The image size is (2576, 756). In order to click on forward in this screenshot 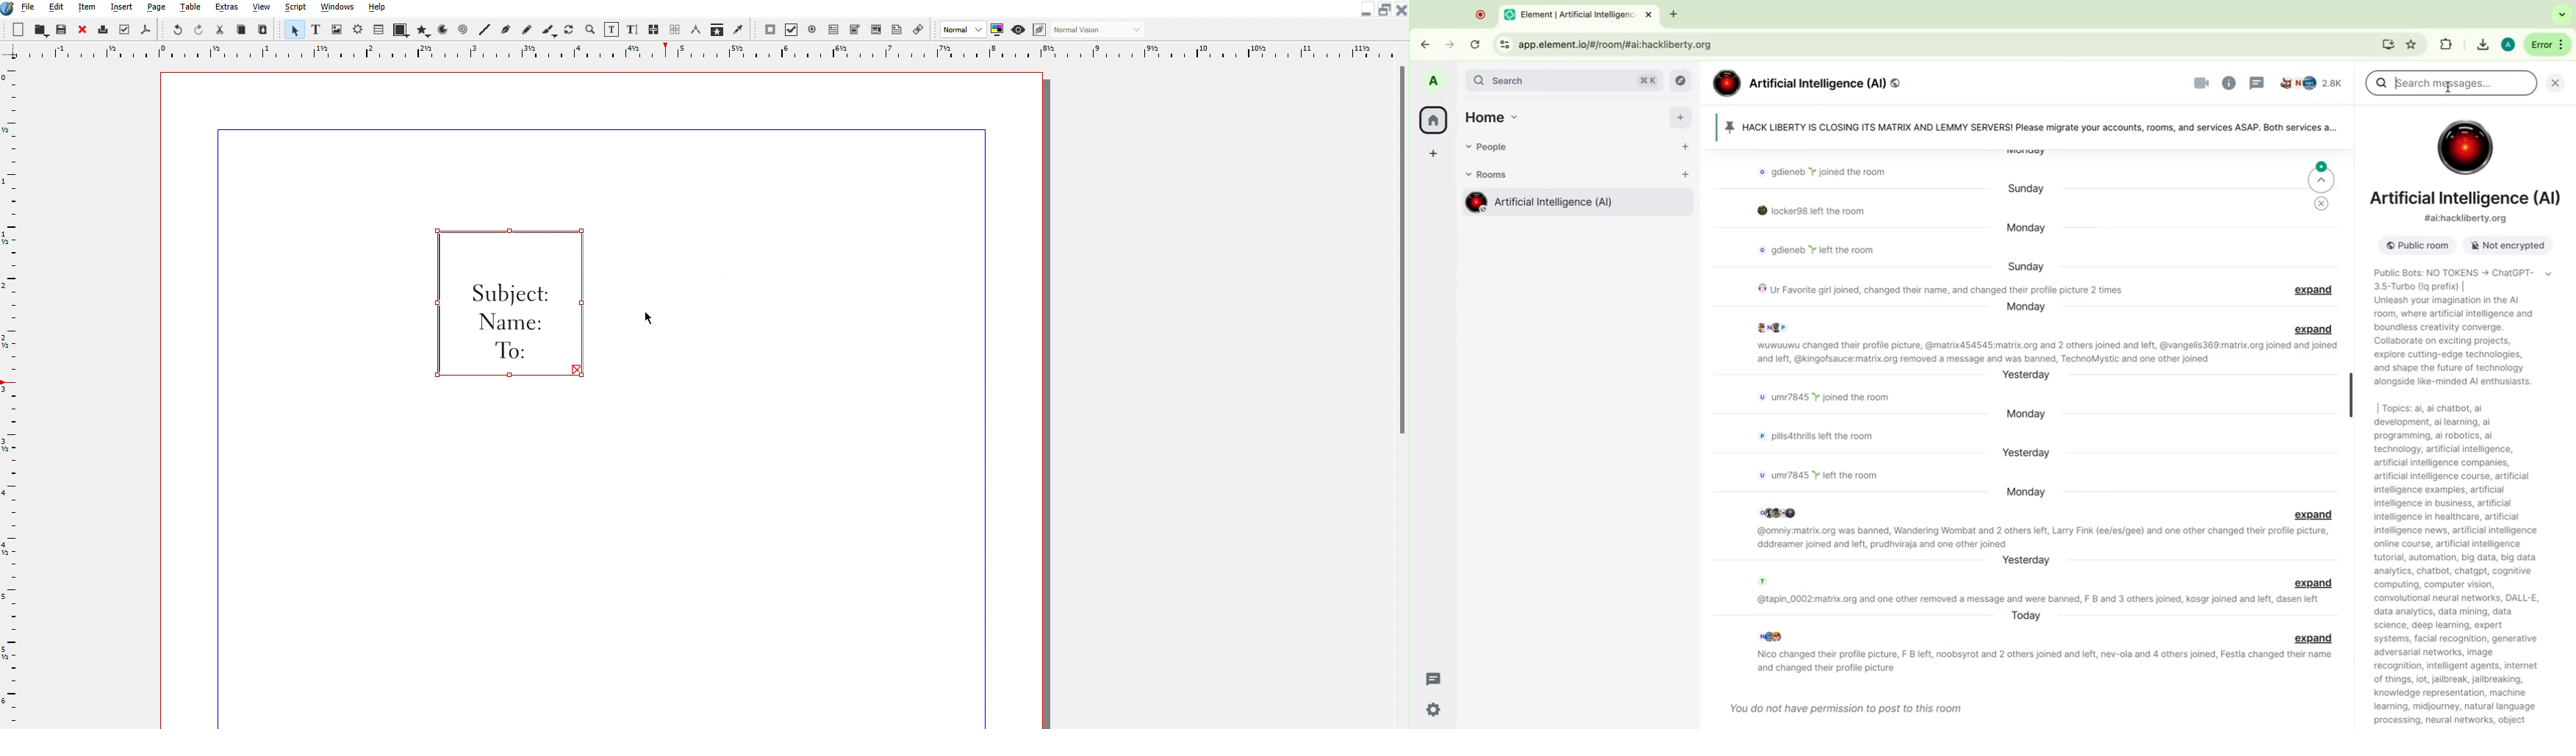, I will do `click(1448, 40)`.